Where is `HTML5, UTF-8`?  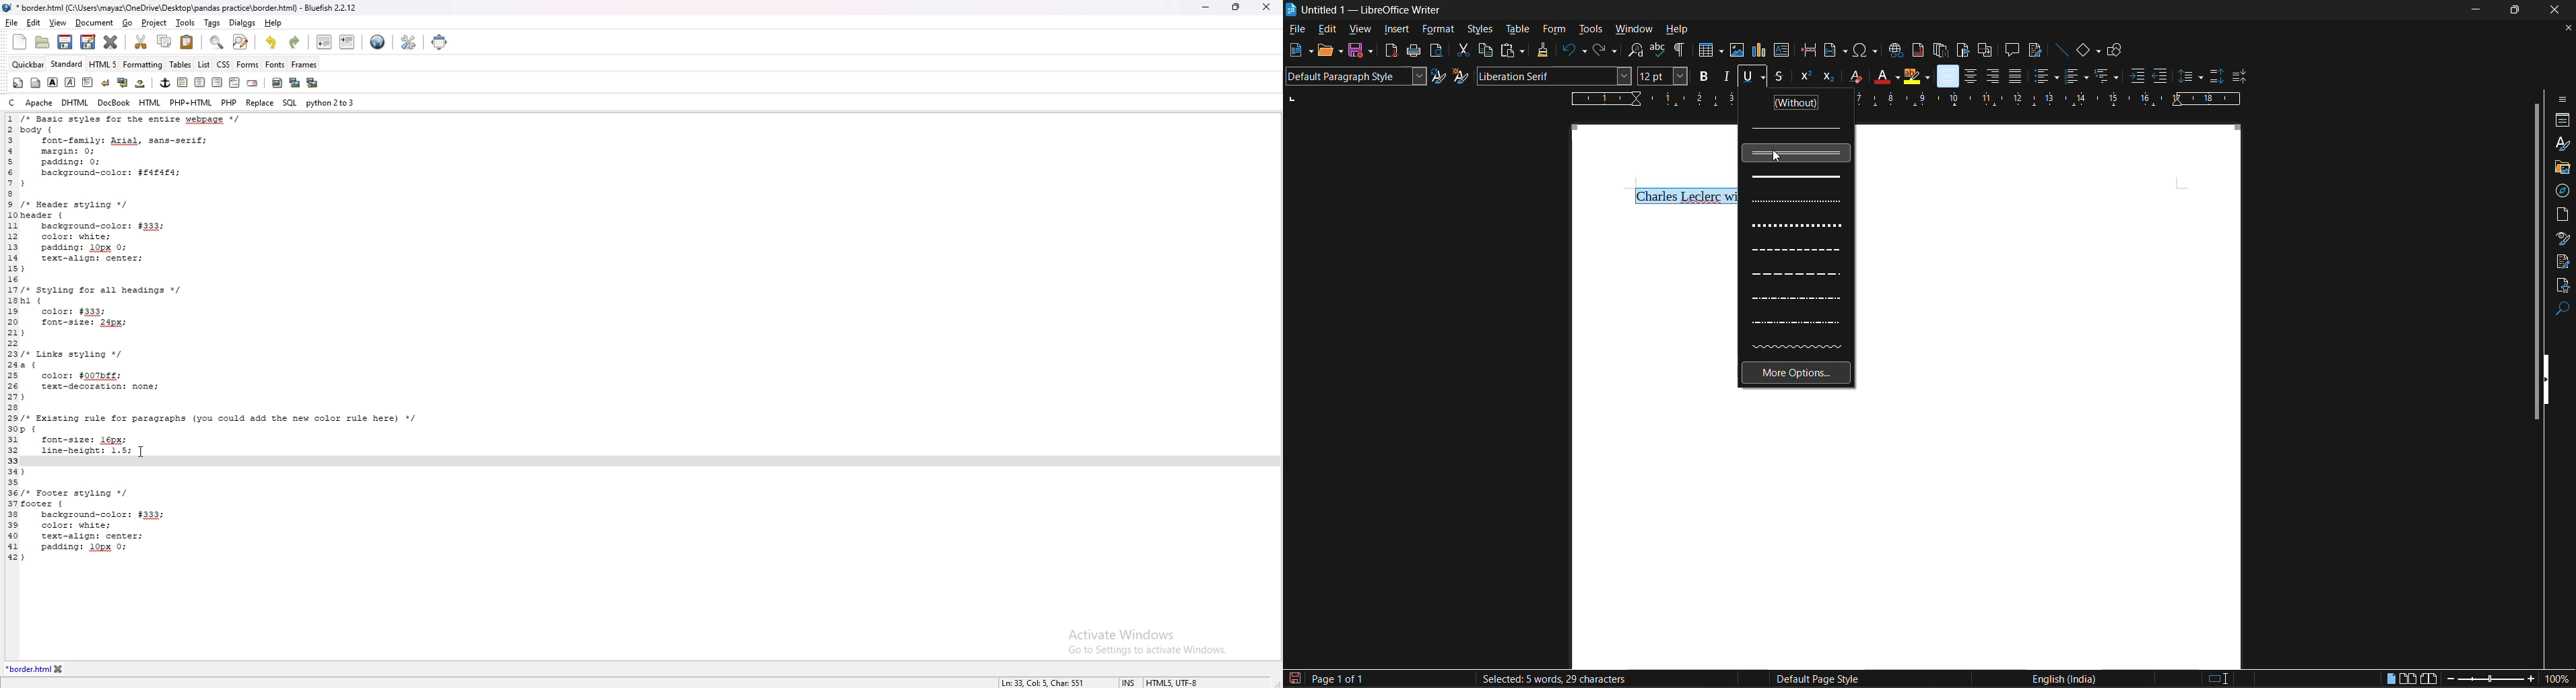 HTML5, UTF-8 is located at coordinates (1185, 679).